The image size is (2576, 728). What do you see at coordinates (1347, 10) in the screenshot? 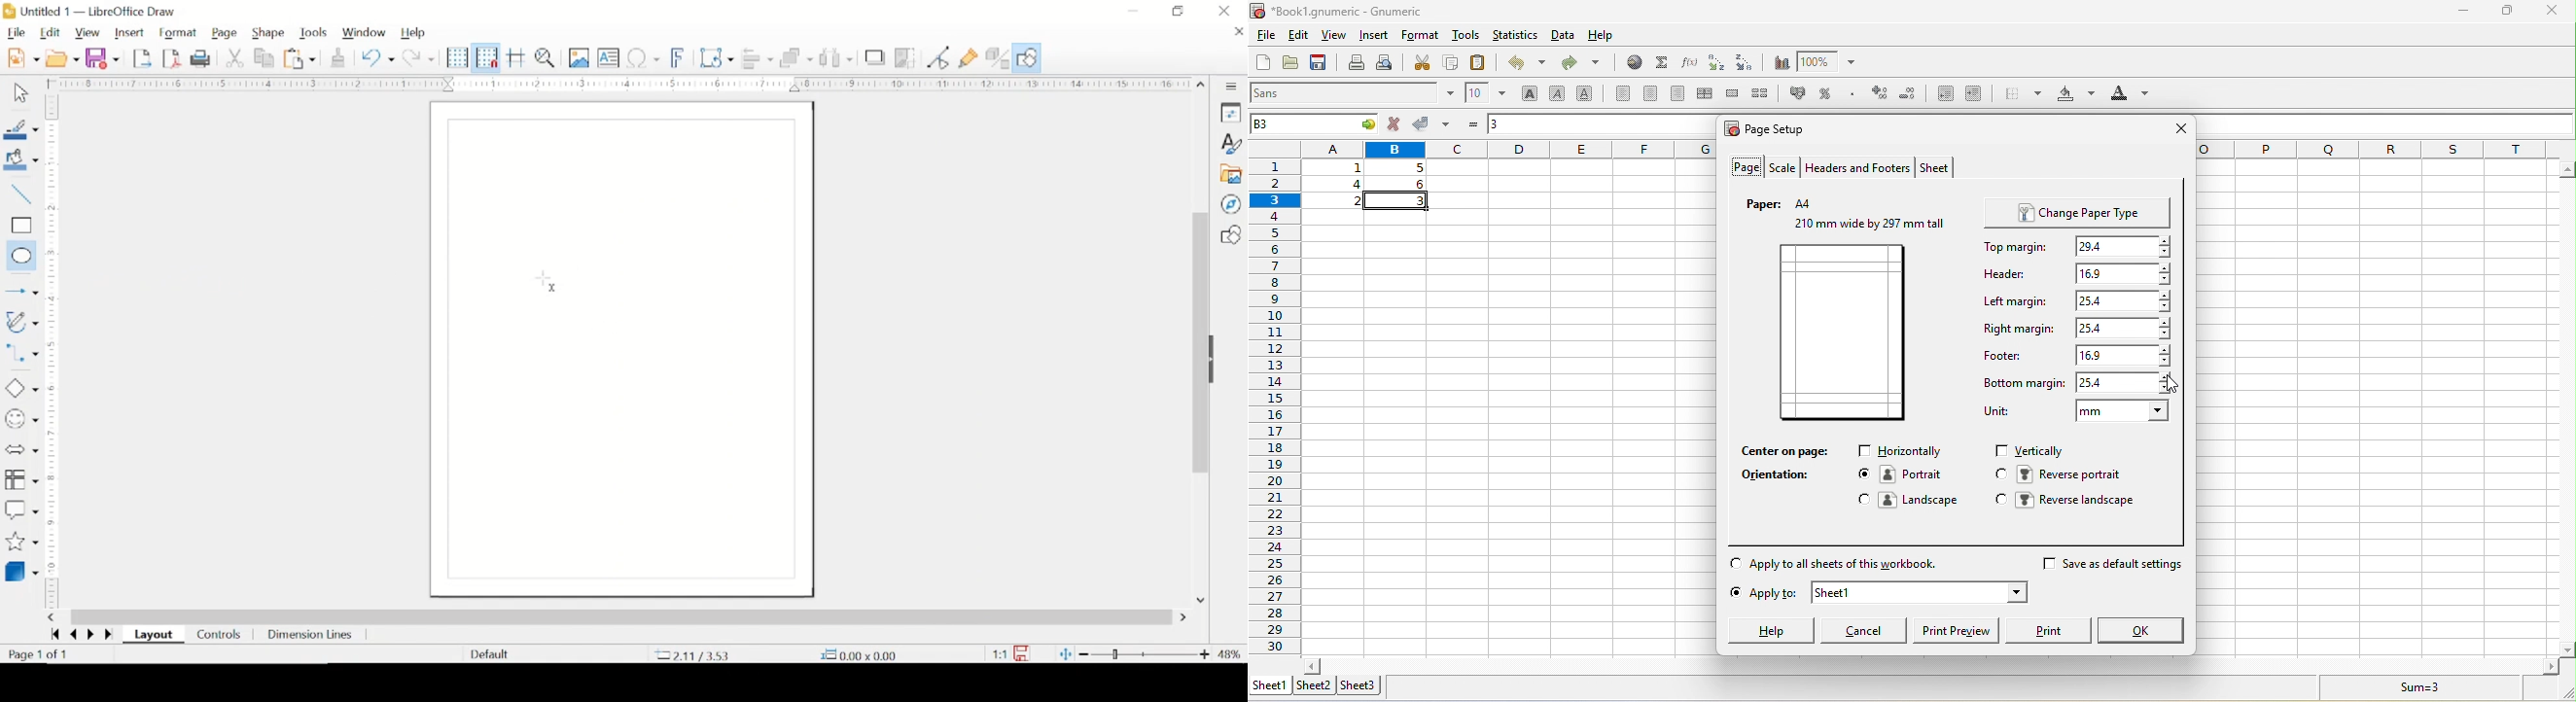
I see `book 1 gnumeric- gnumeric` at bounding box center [1347, 10].